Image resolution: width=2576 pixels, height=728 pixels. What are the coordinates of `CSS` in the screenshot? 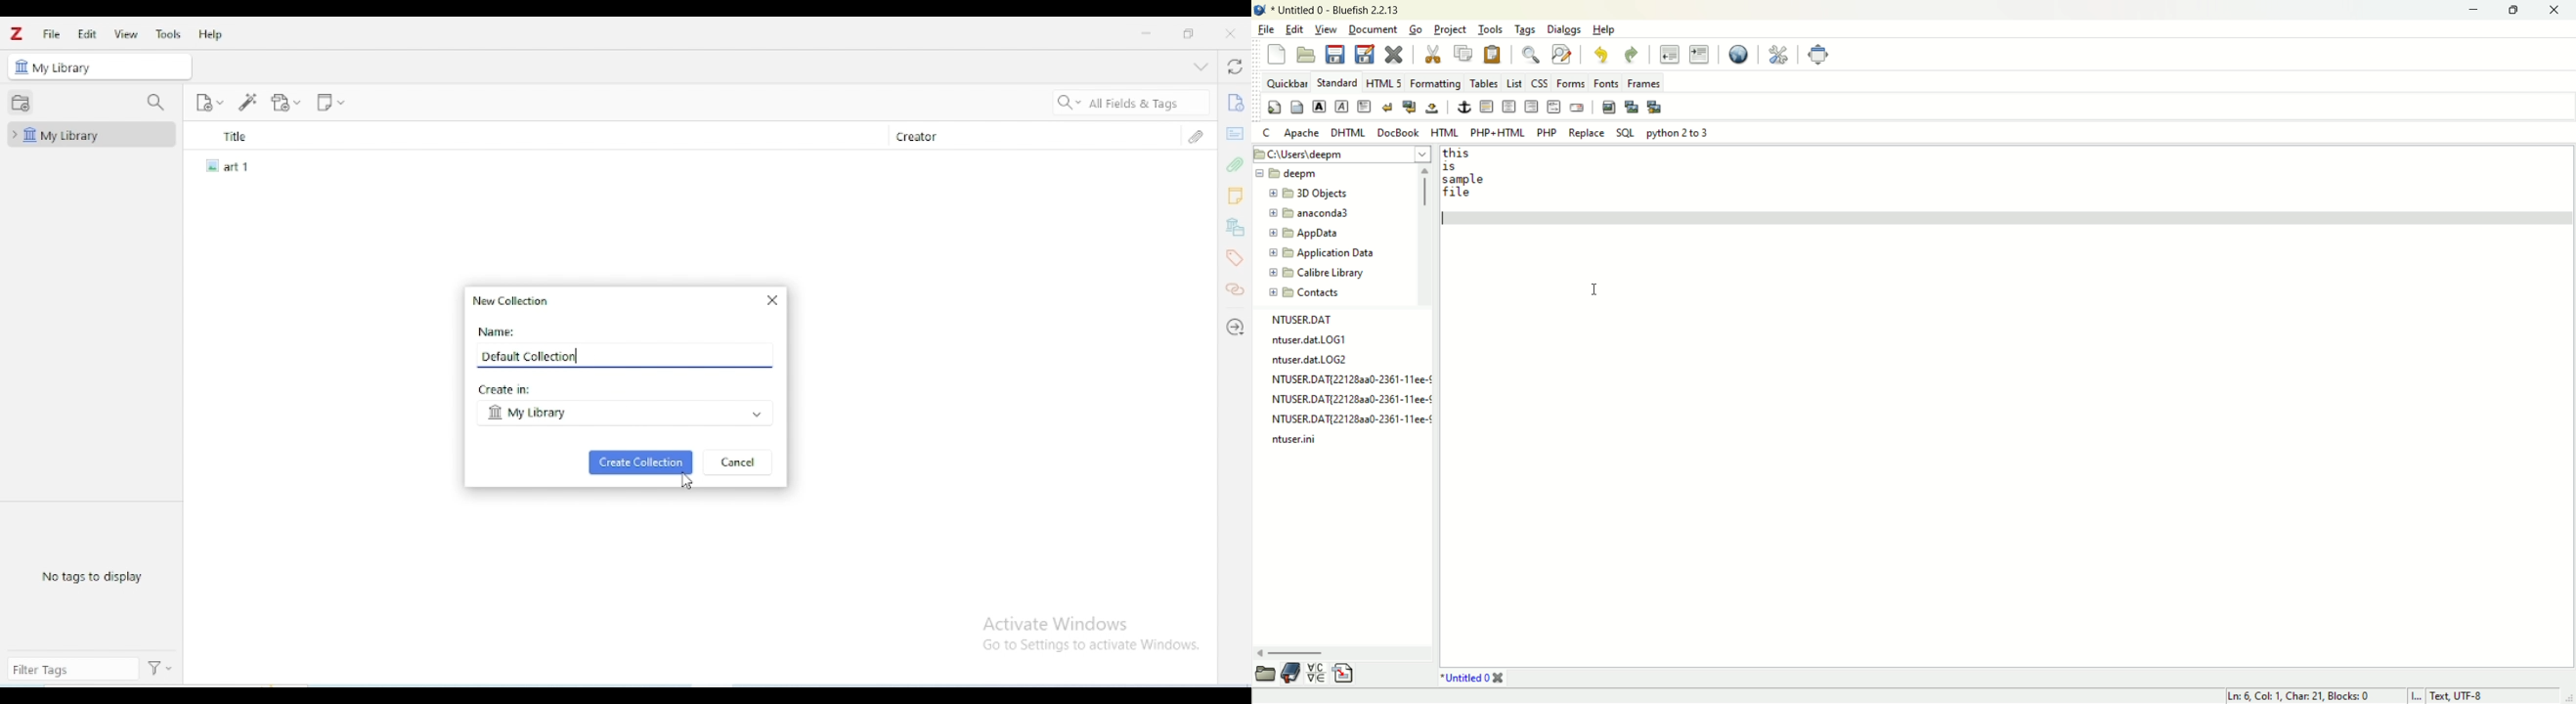 It's located at (1541, 83).